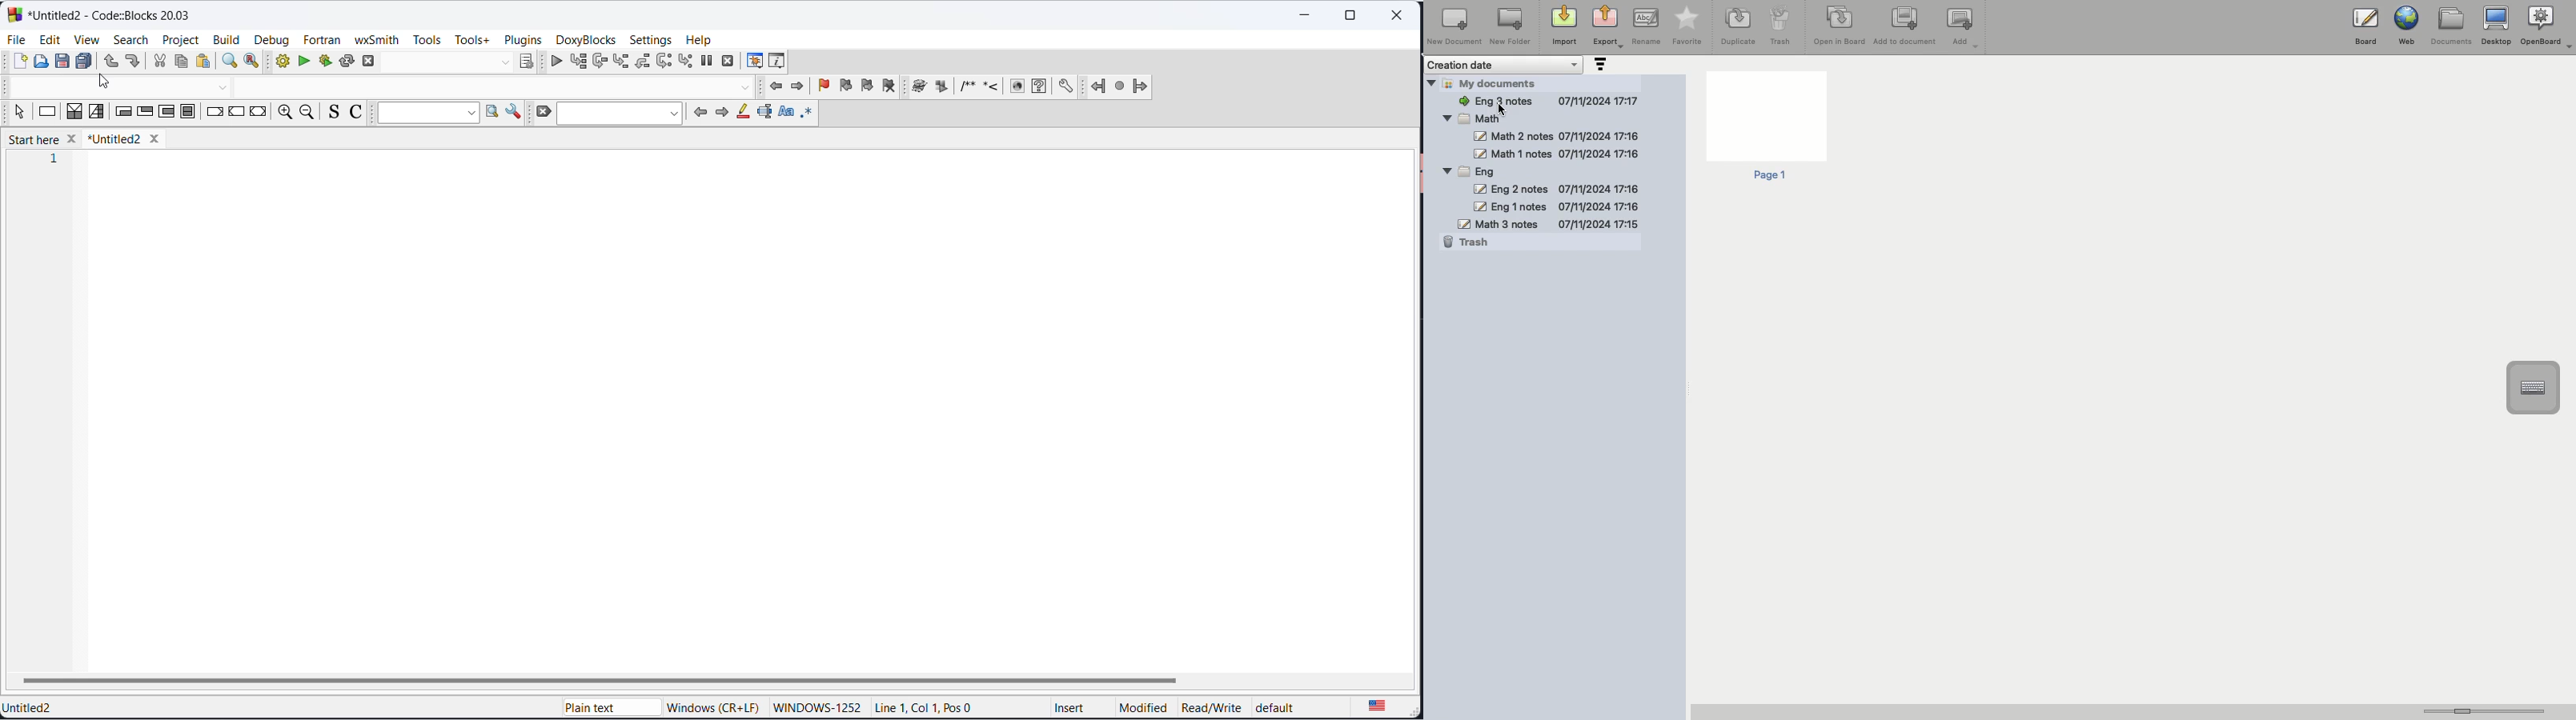 The width and height of the screenshot is (2576, 728). Describe the element at coordinates (709, 406) in the screenshot. I see `new file  ` at that location.